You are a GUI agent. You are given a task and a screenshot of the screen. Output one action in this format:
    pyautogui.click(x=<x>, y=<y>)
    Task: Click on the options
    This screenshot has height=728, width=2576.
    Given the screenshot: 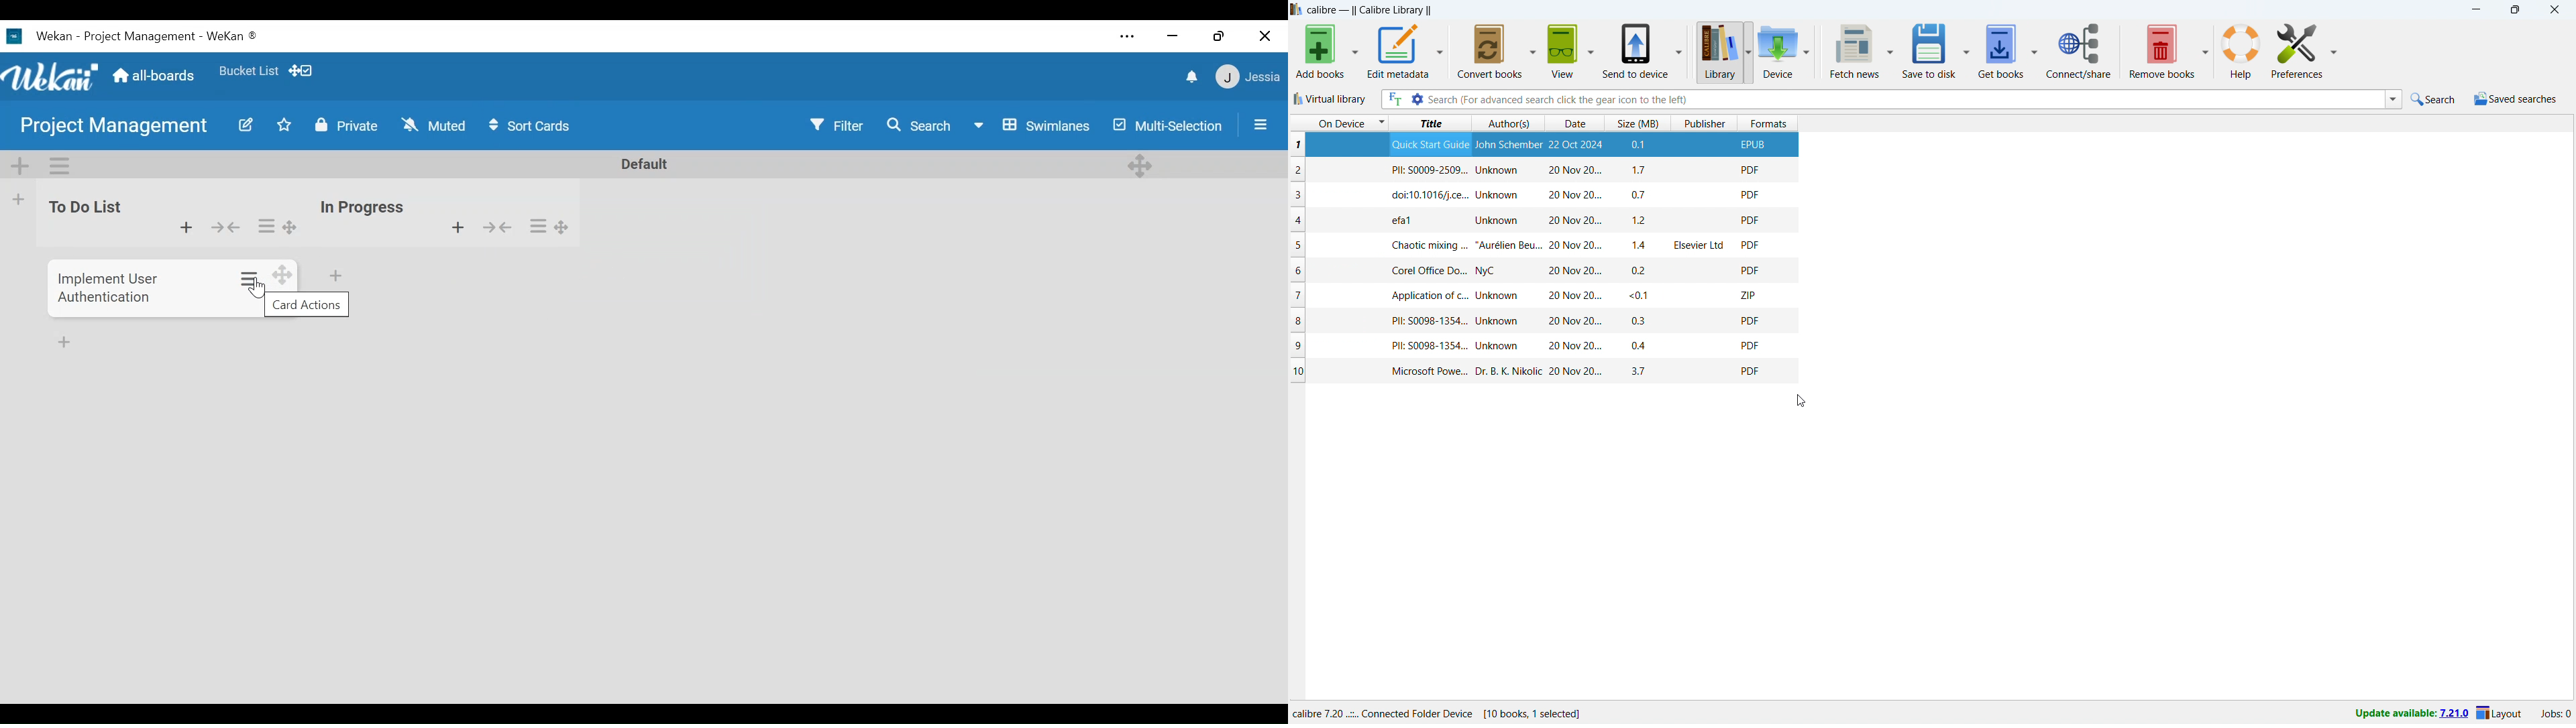 What is the action you would take?
    pyautogui.click(x=244, y=278)
    